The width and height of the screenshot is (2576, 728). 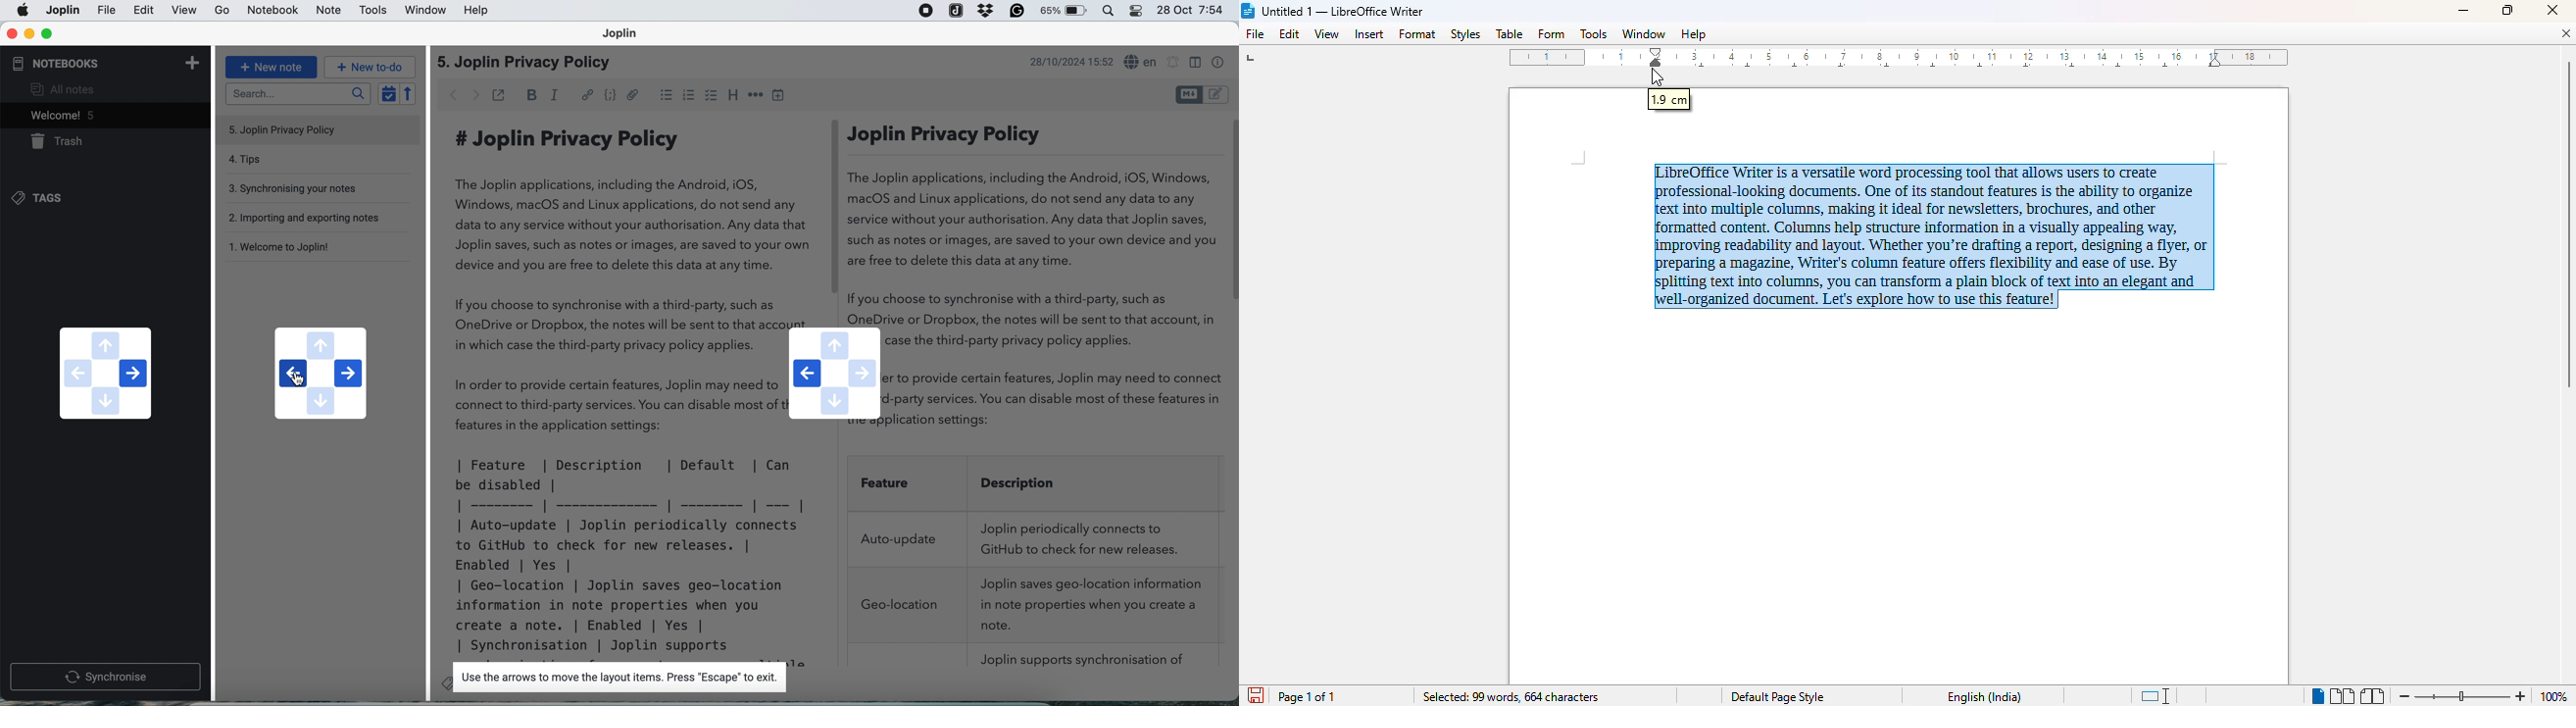 What do you see at coordinates (47, 34) in the screenshot?
I see `maximise` at bounding box center [47, 34].